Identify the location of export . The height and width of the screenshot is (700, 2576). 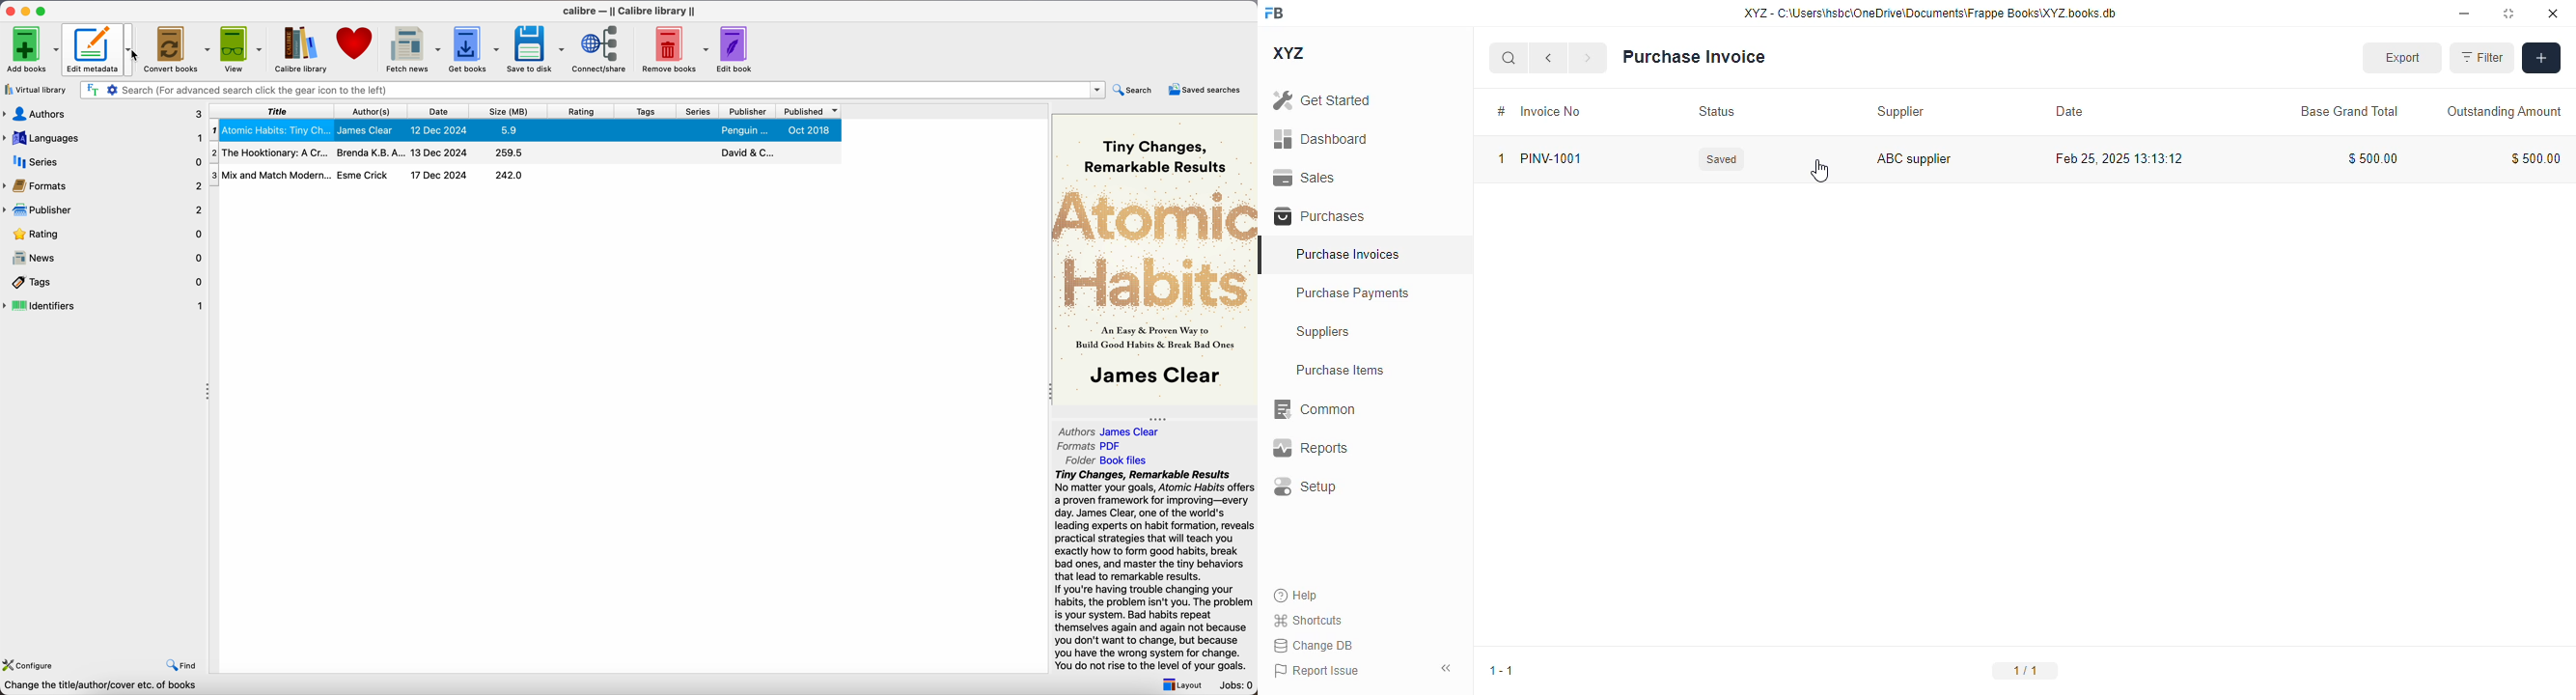
(2403, 59).